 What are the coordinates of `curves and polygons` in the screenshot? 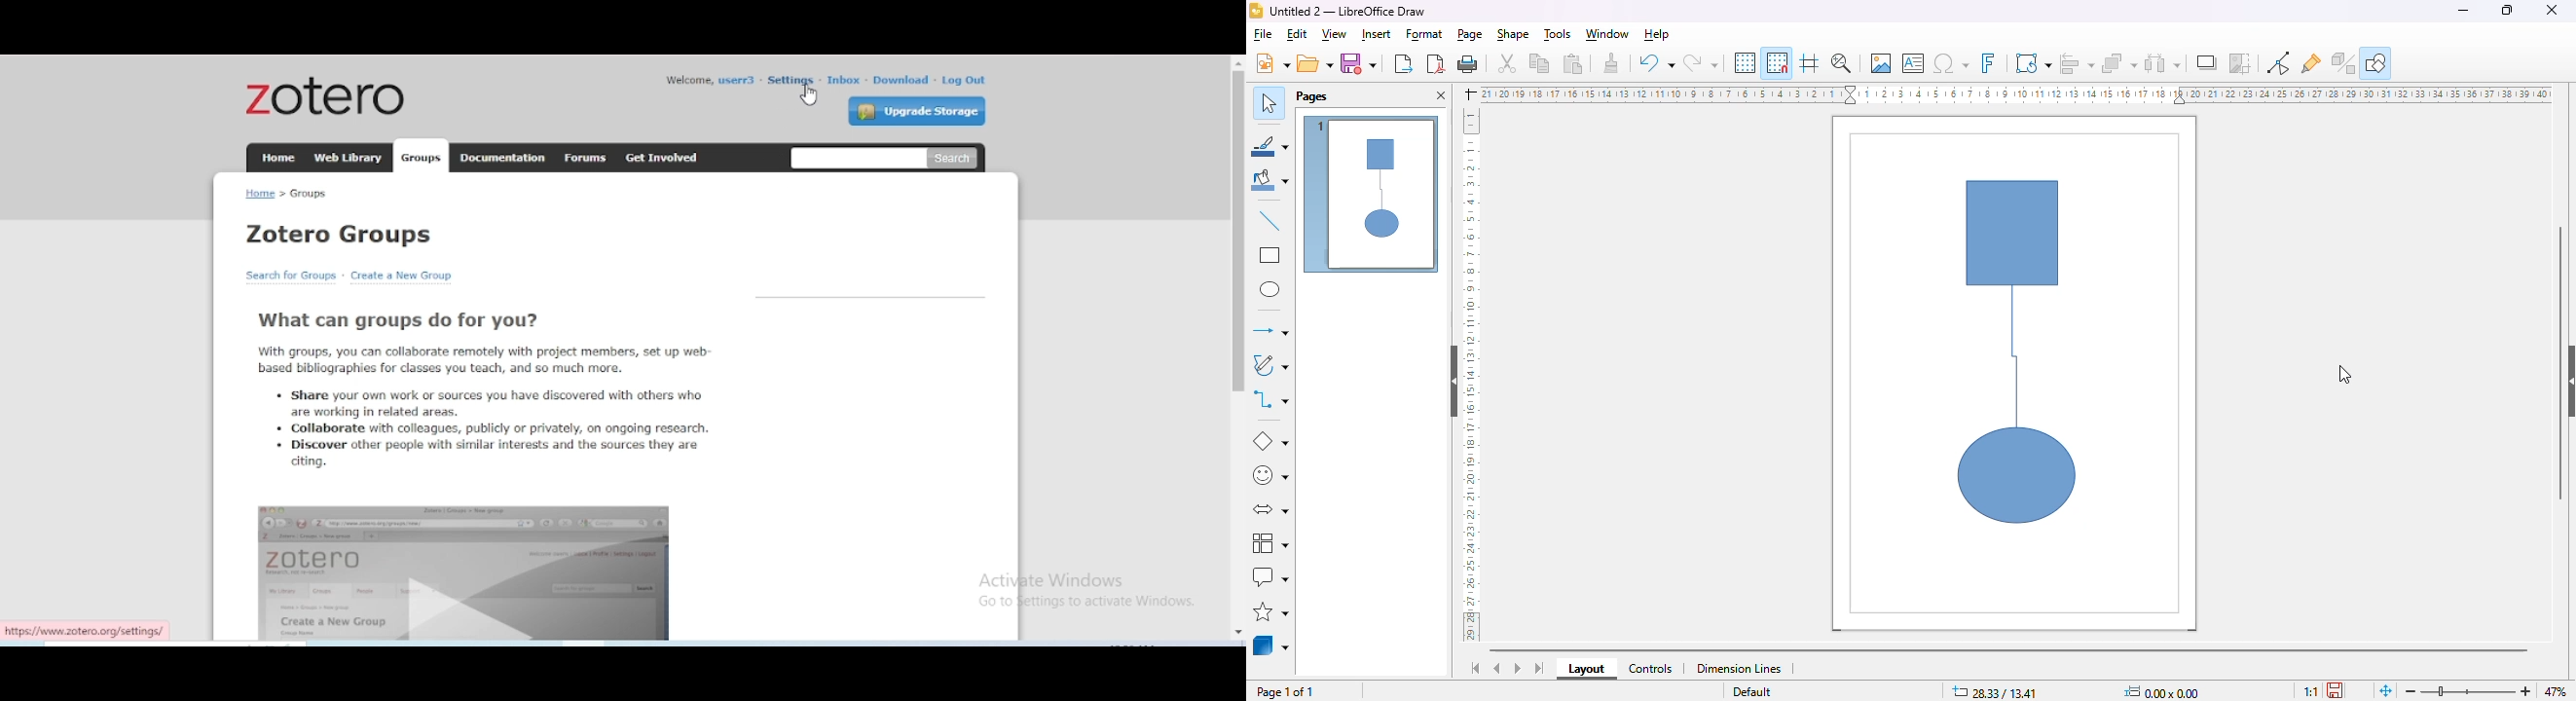 It's located at (1271, 366).